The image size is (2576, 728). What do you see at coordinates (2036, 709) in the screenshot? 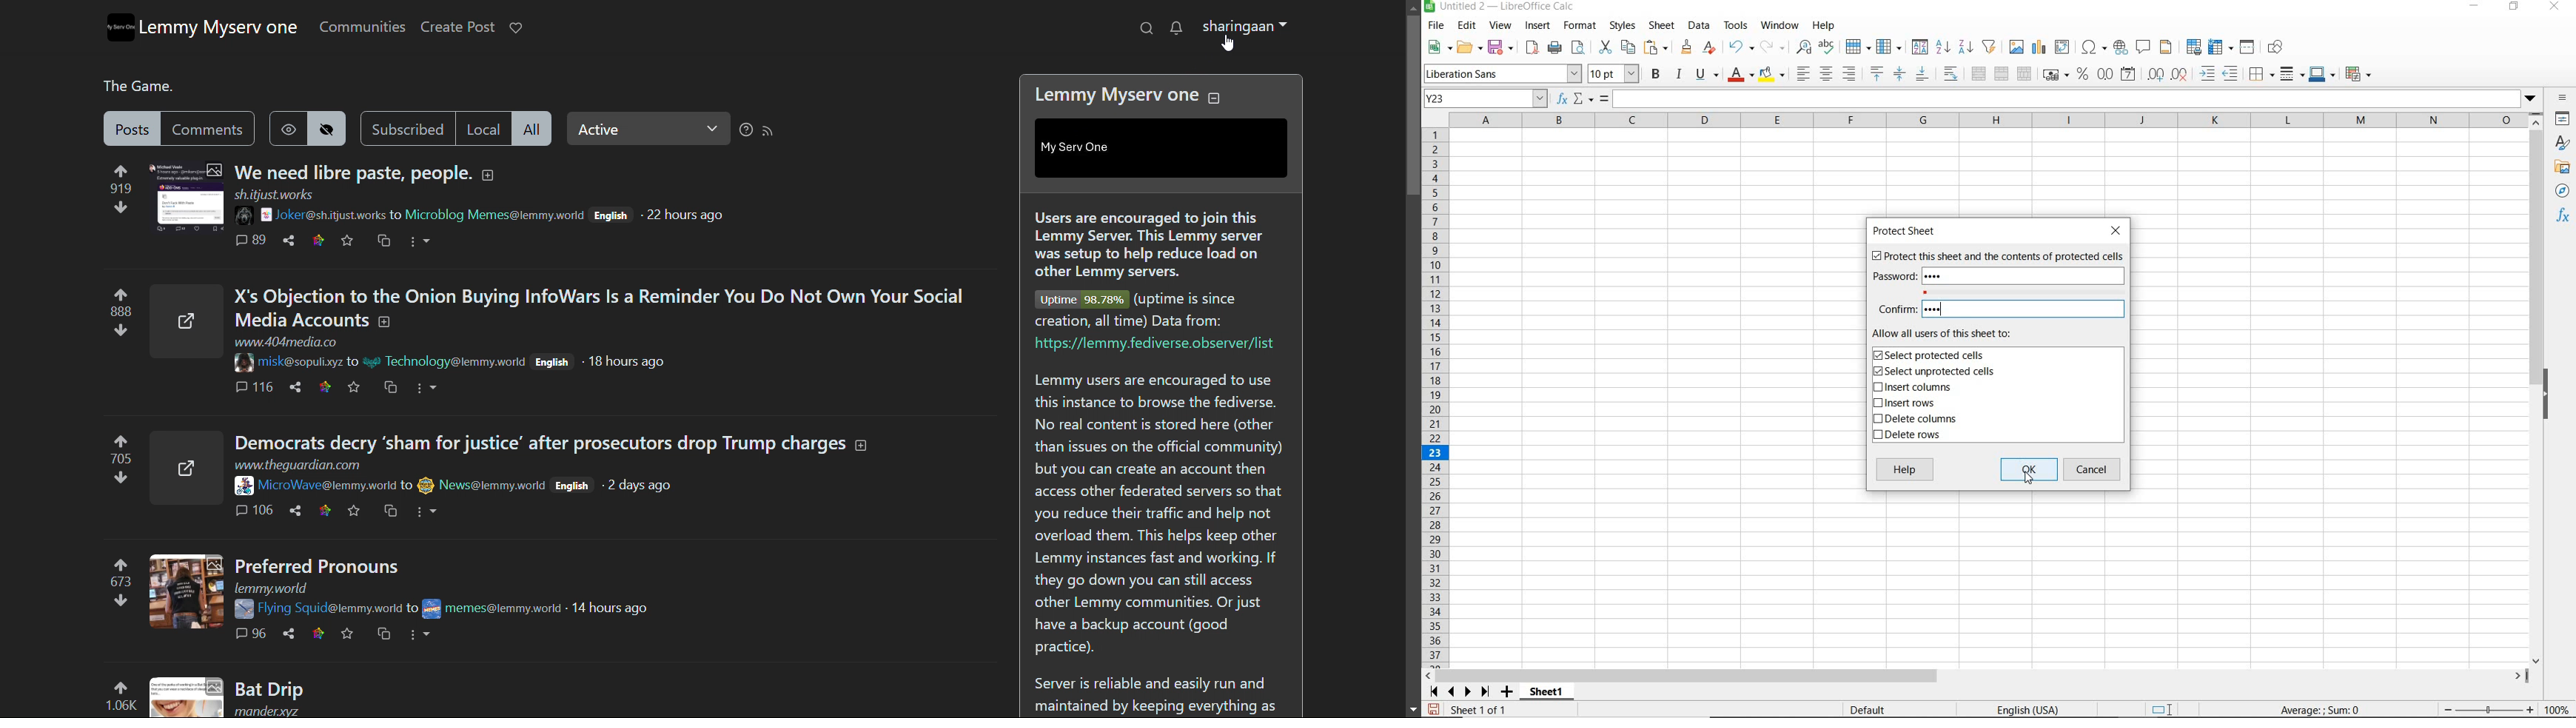
I see `english (USA)` at bounding box center [2036, 709].